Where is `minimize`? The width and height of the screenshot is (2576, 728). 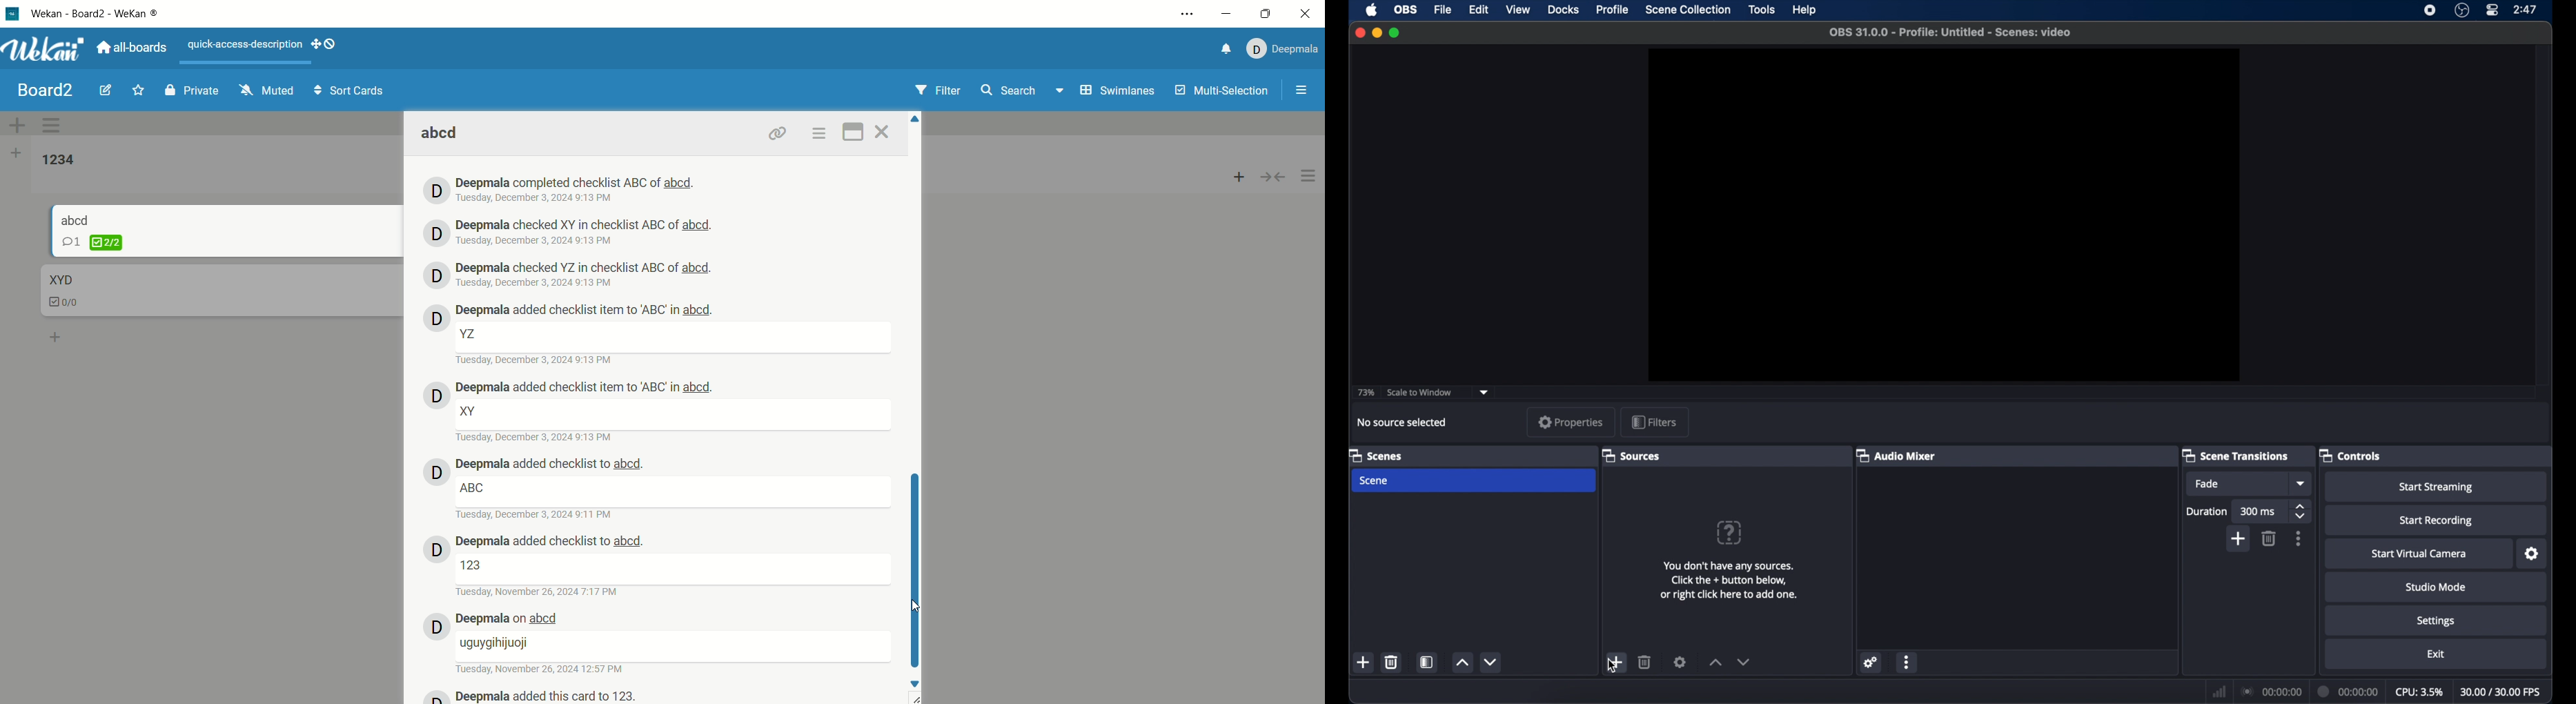
minimize is located at coordinates (1227, 14).